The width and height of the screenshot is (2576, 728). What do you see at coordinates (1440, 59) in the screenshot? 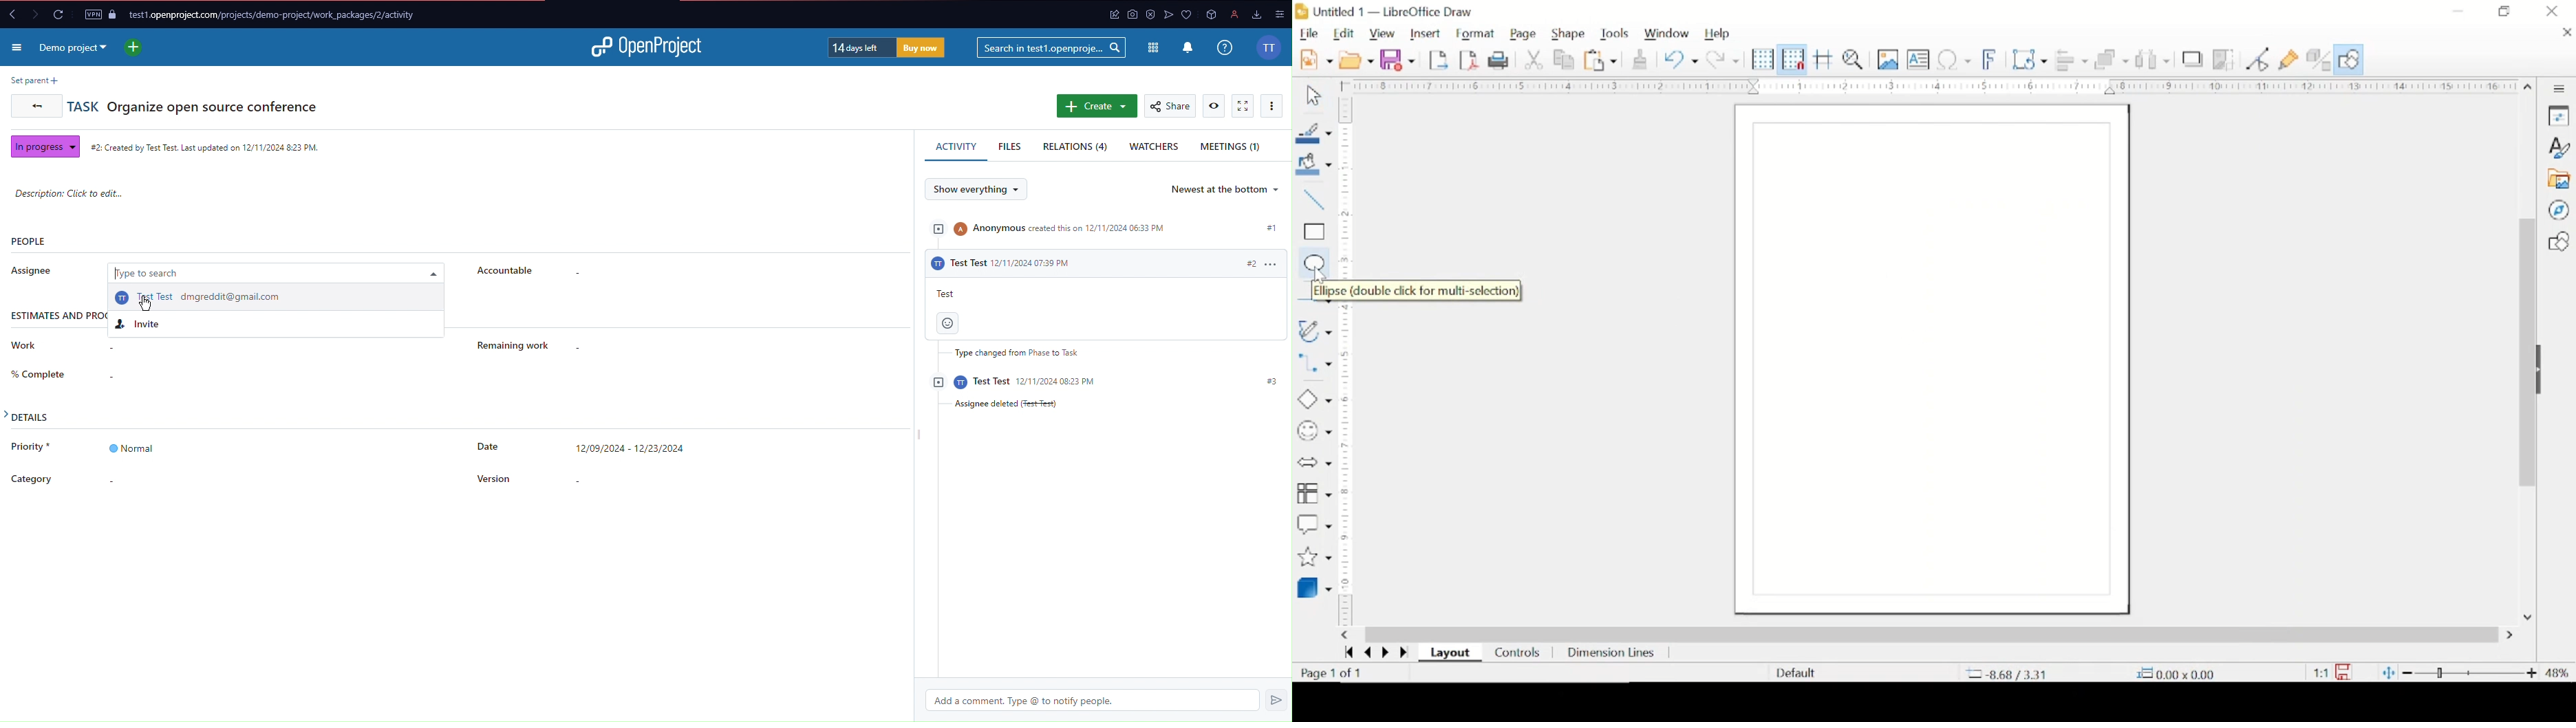
I see `export` at bounding box center [1440, 59].